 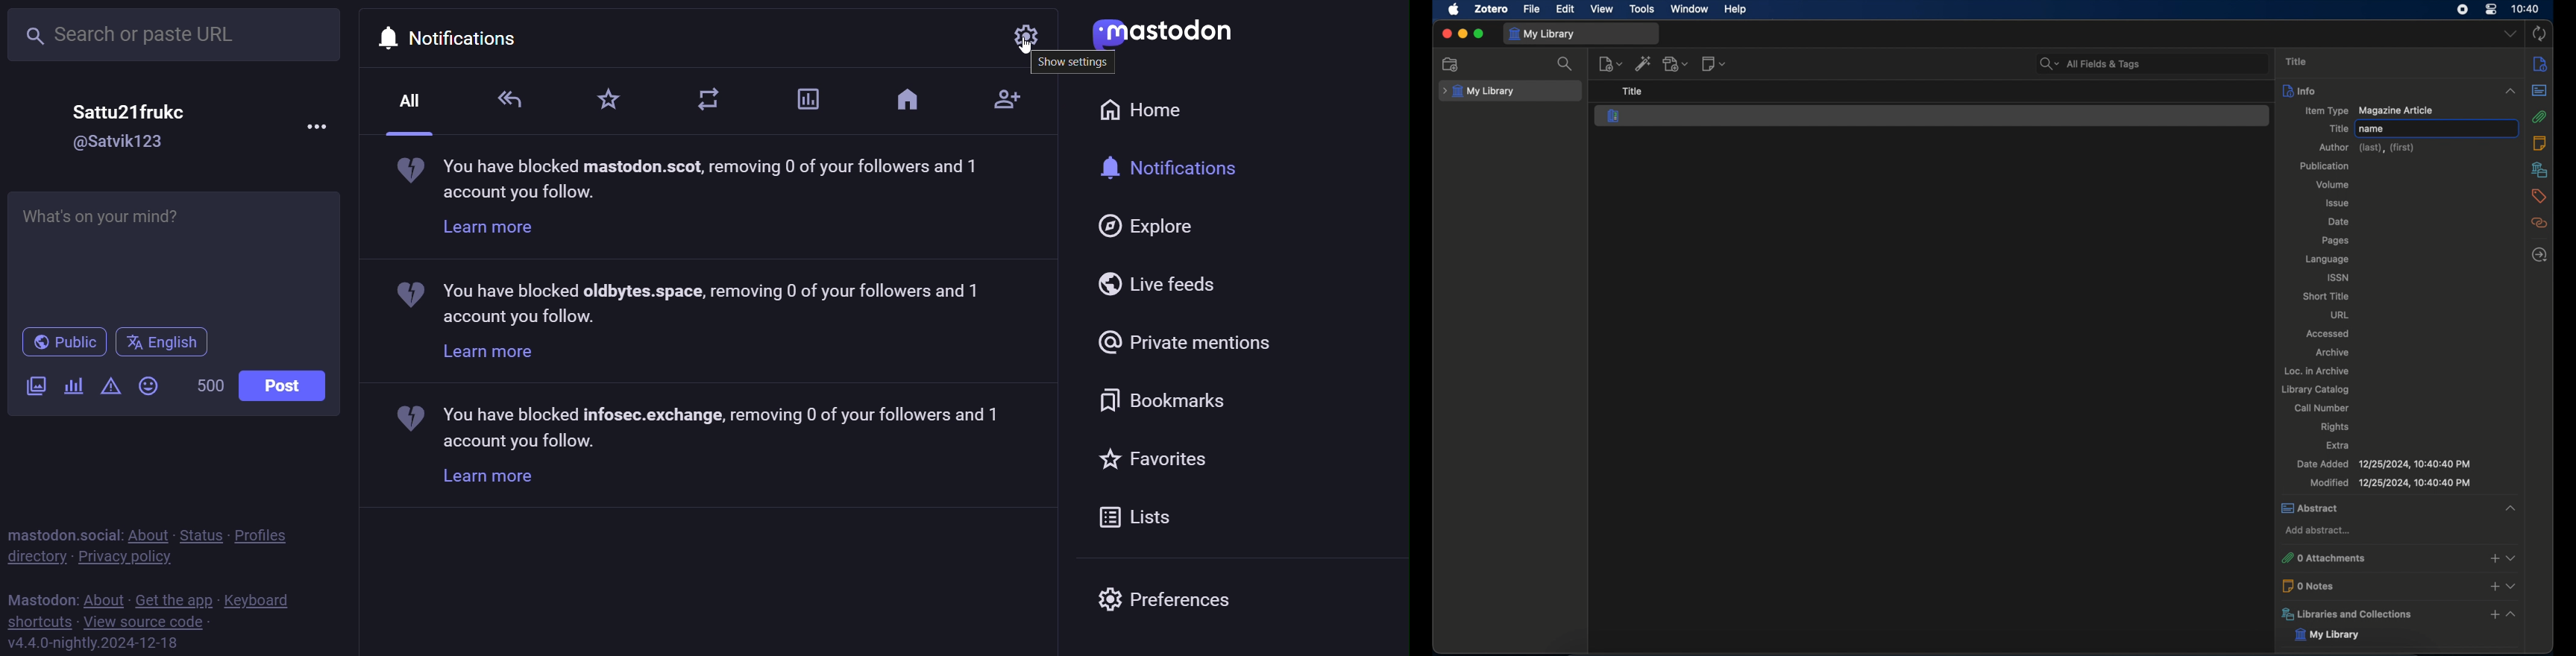 I want to click on my library, so click(x=1541, y=35).